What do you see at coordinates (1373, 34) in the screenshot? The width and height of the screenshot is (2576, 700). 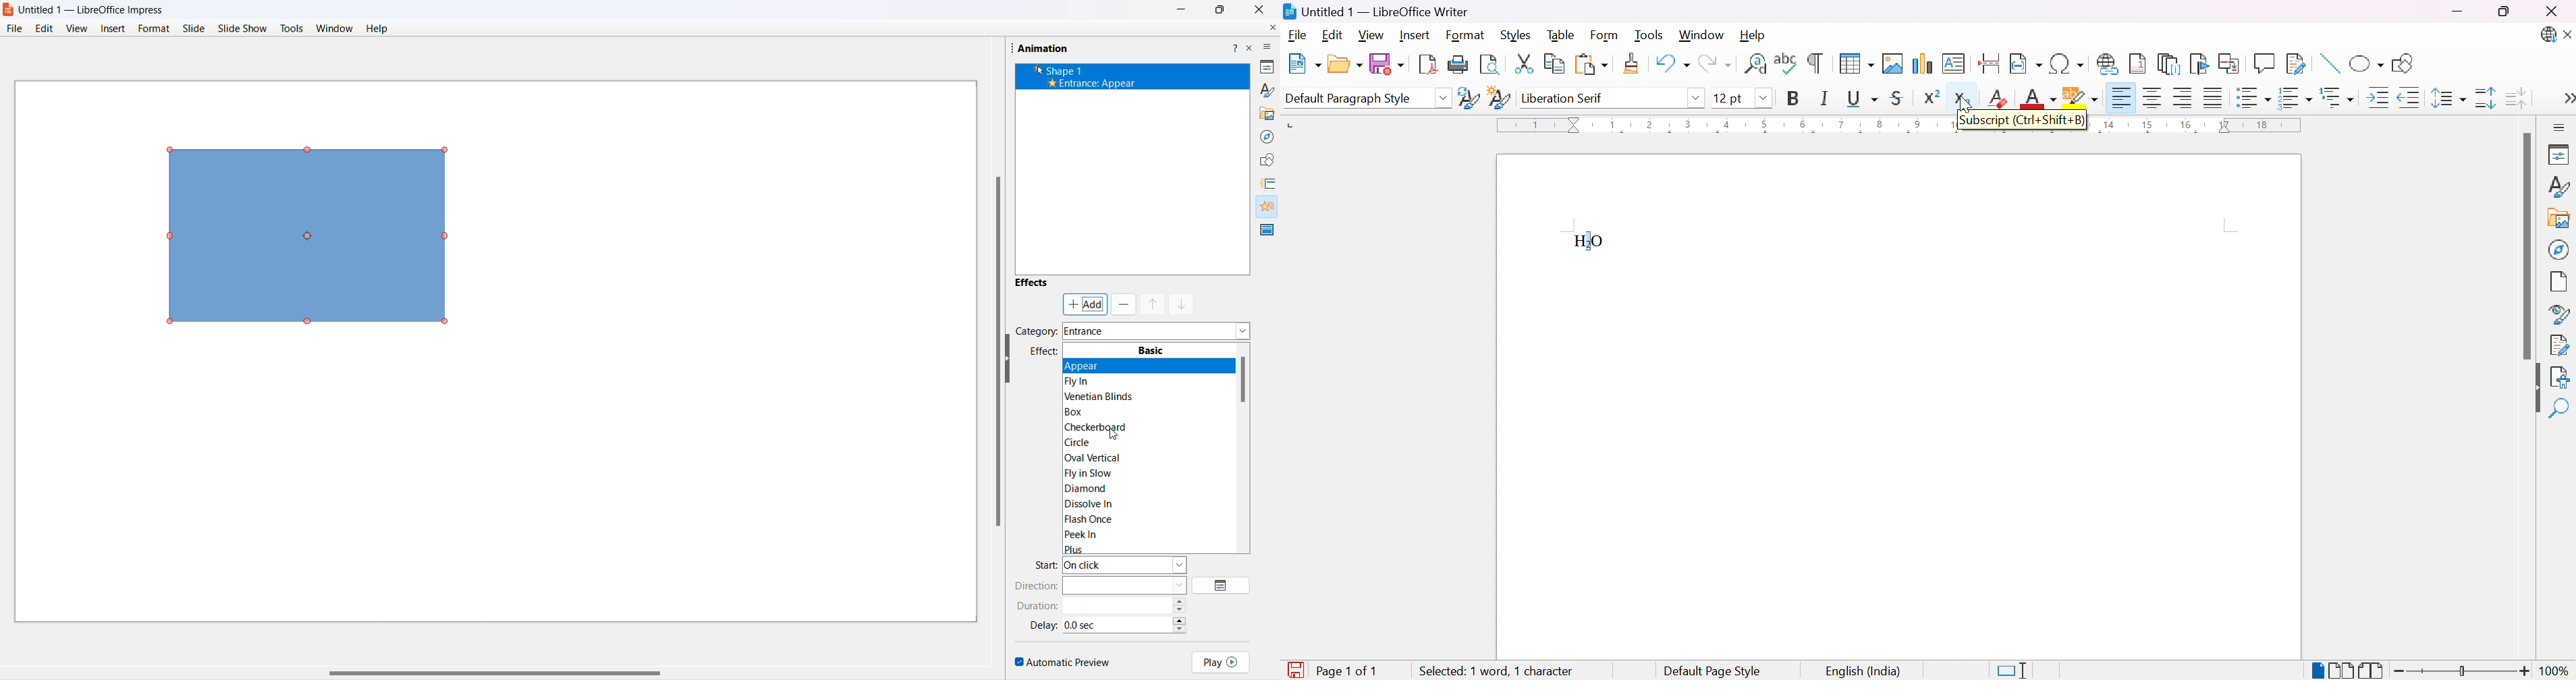 I see `View` at bounding box center [1373, 34].